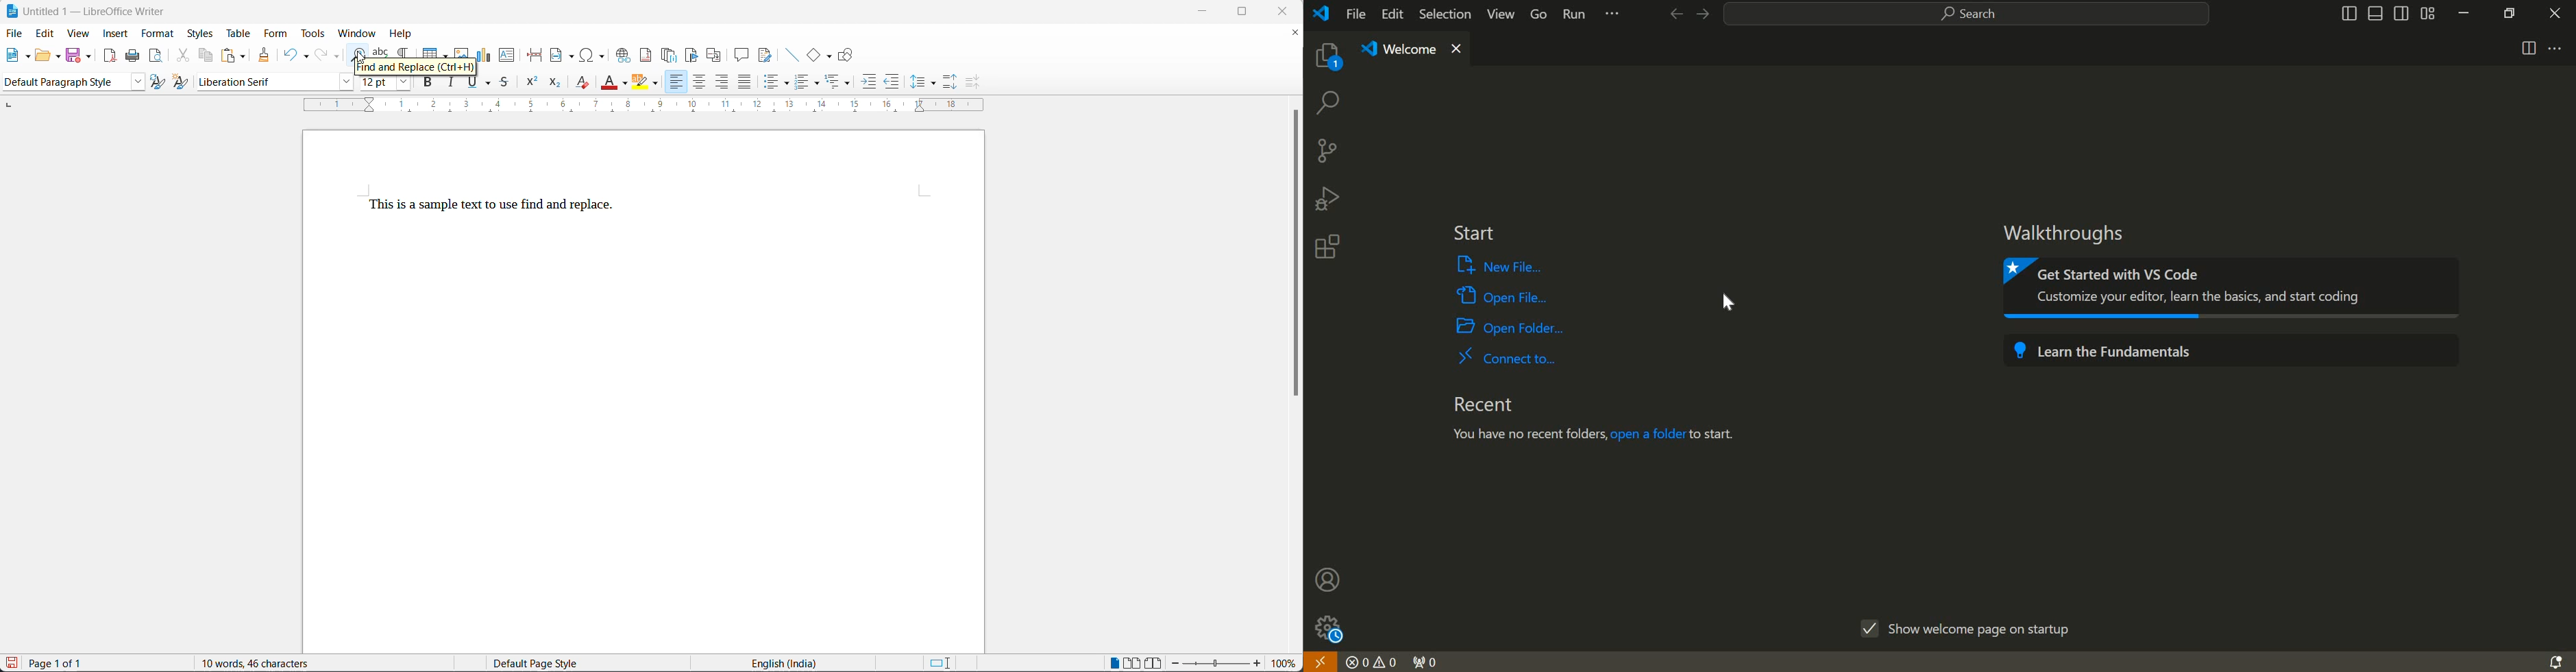 This screenshot has height=672, width=2576. I want to click on select outline formatting, so click(843, 82).